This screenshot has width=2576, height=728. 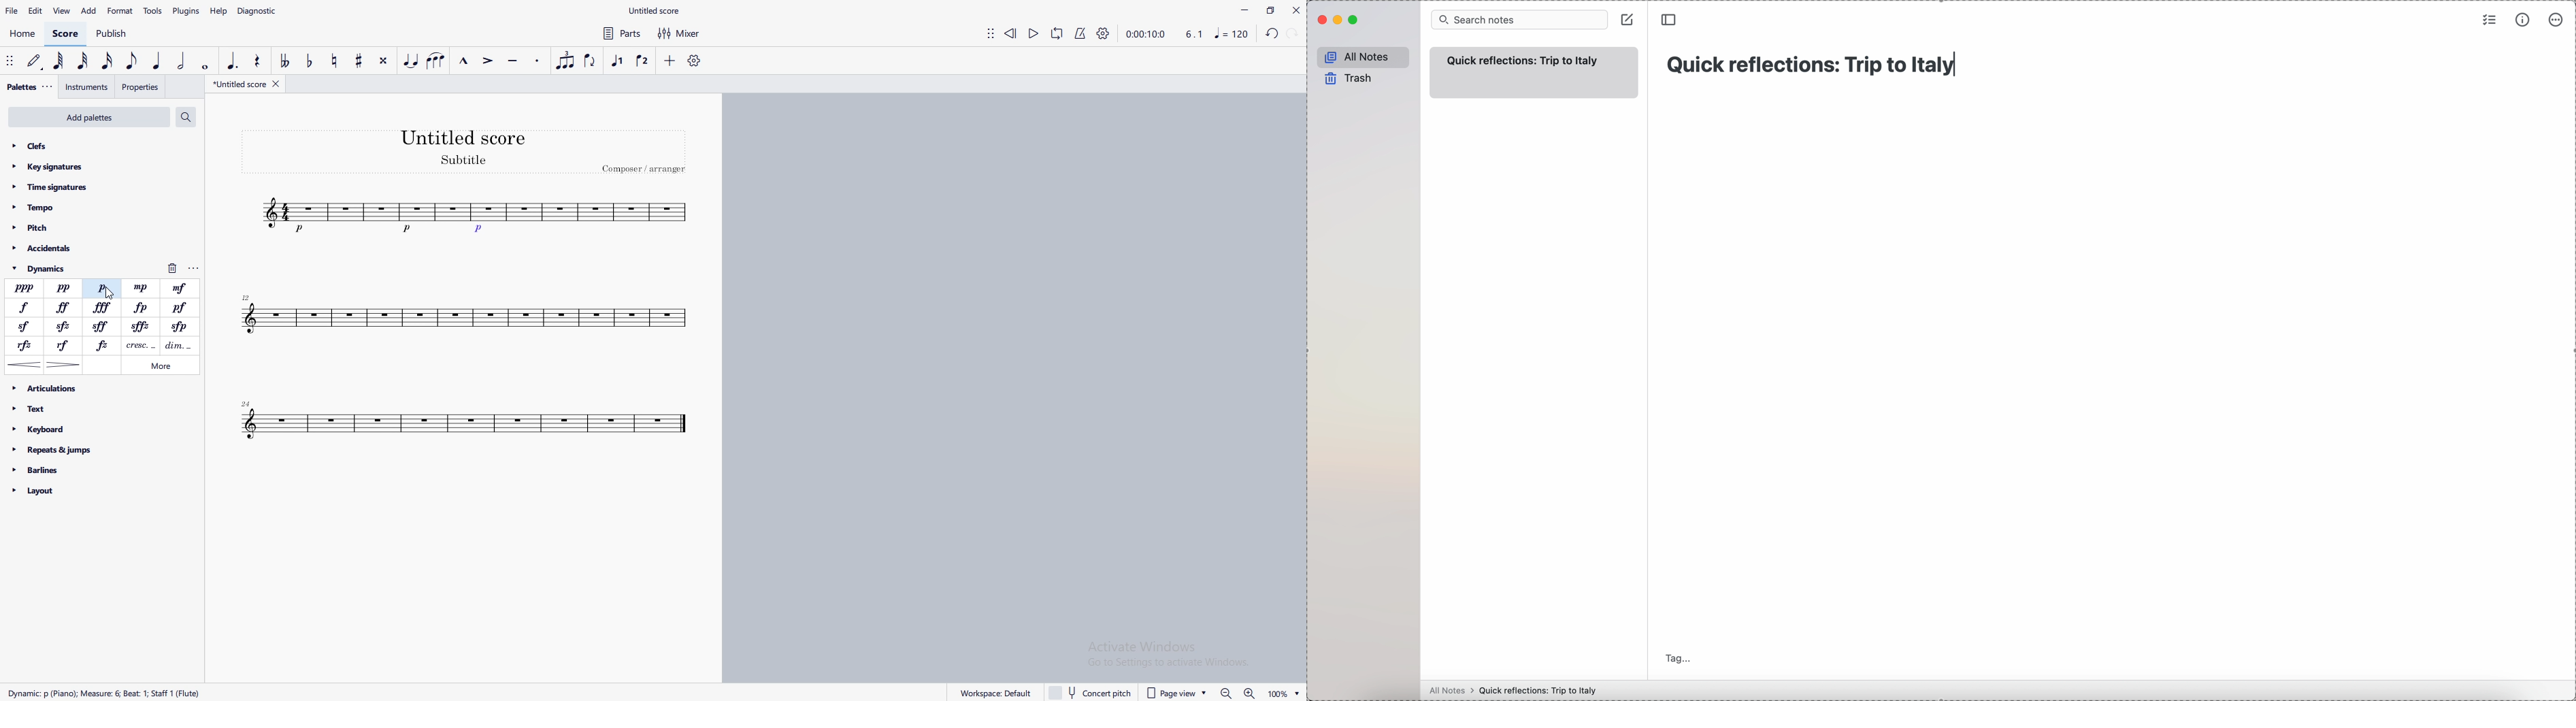 I want to click on augmentation dot, so click(x=233, y=61).